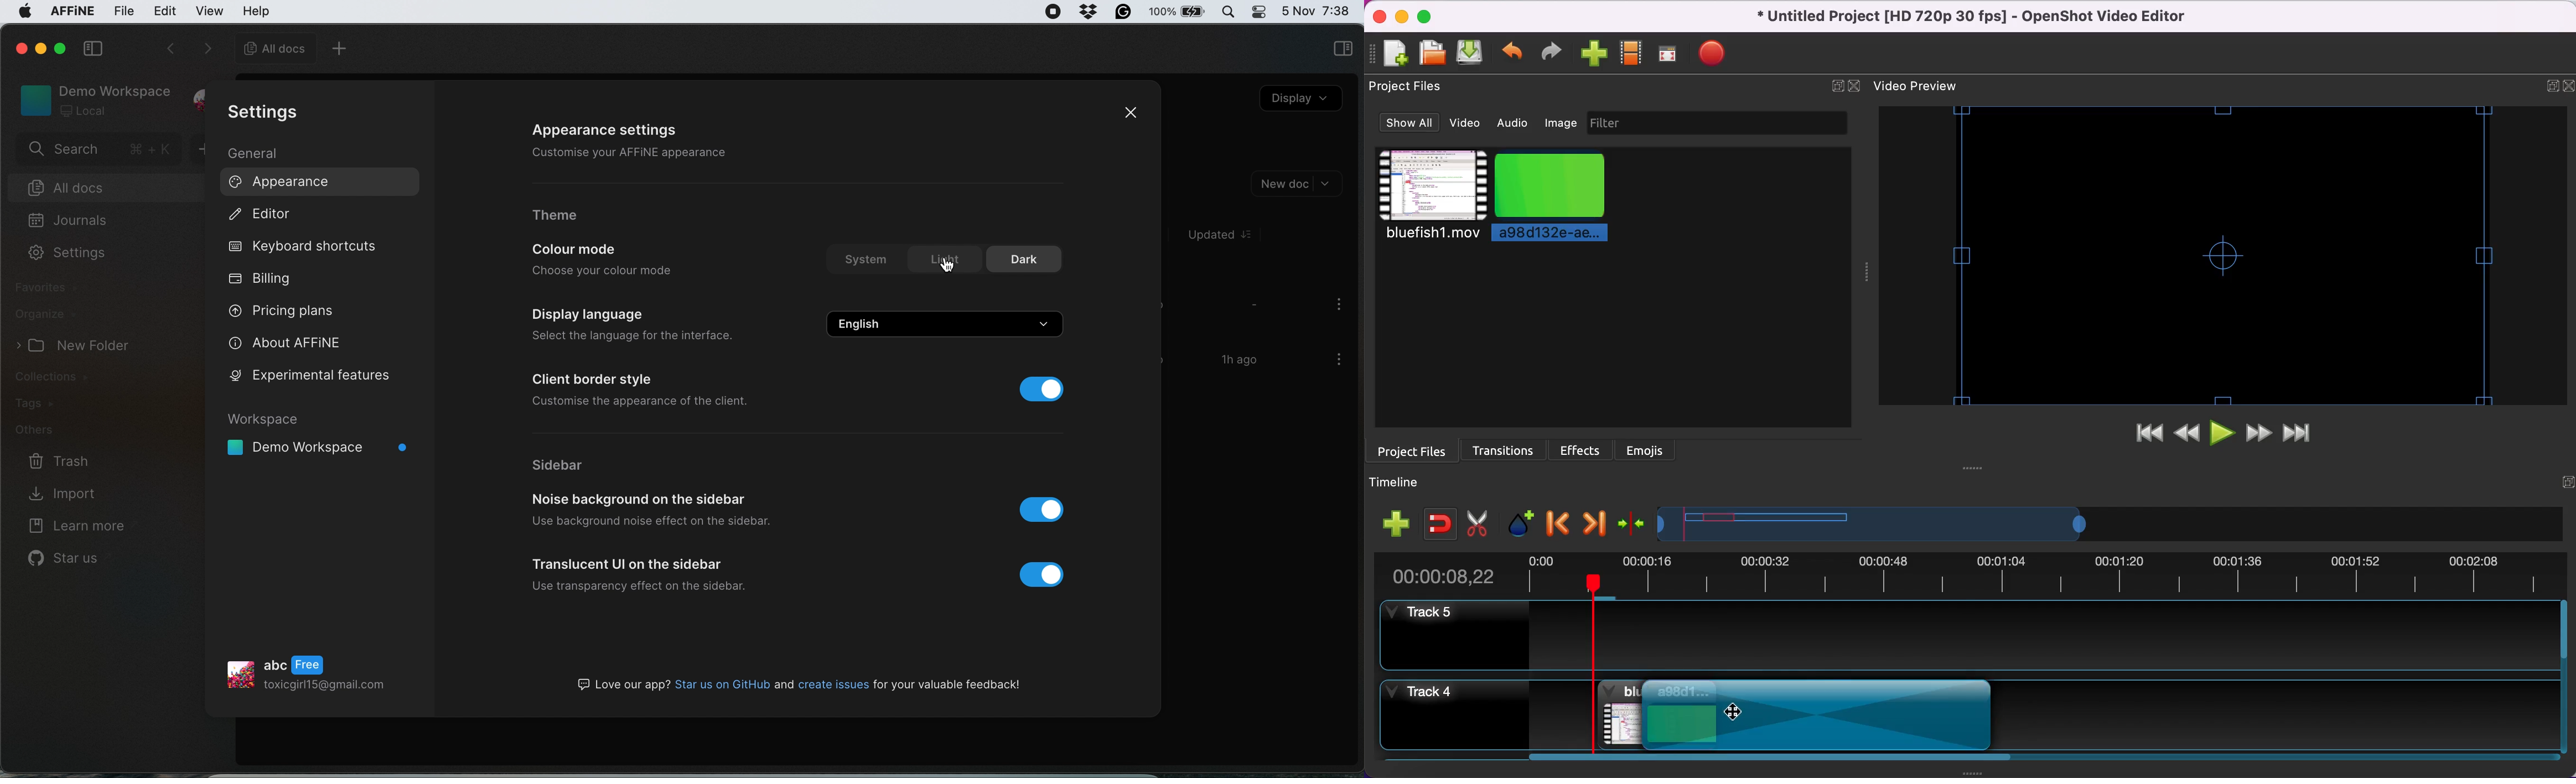 The height and width of the screenshot is (784, 2576). I want to click on billing, so click(263, 278).